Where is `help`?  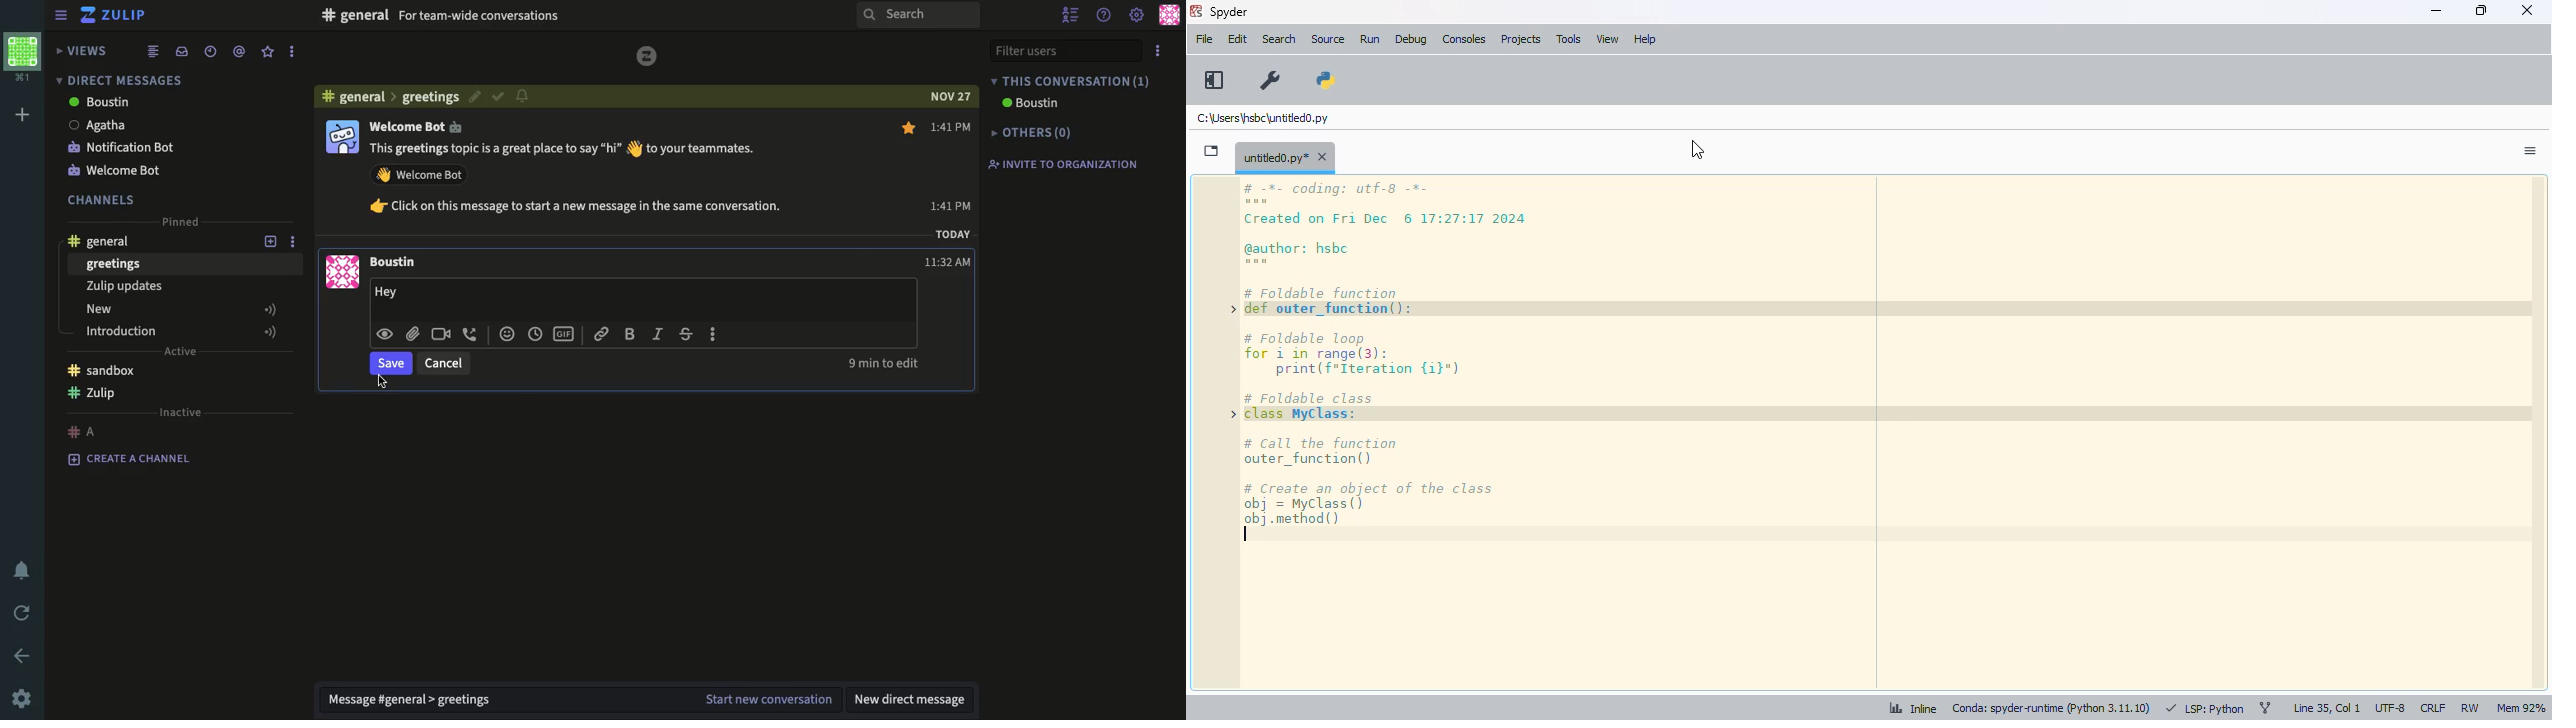
help is located at coordinates (1104, 15).